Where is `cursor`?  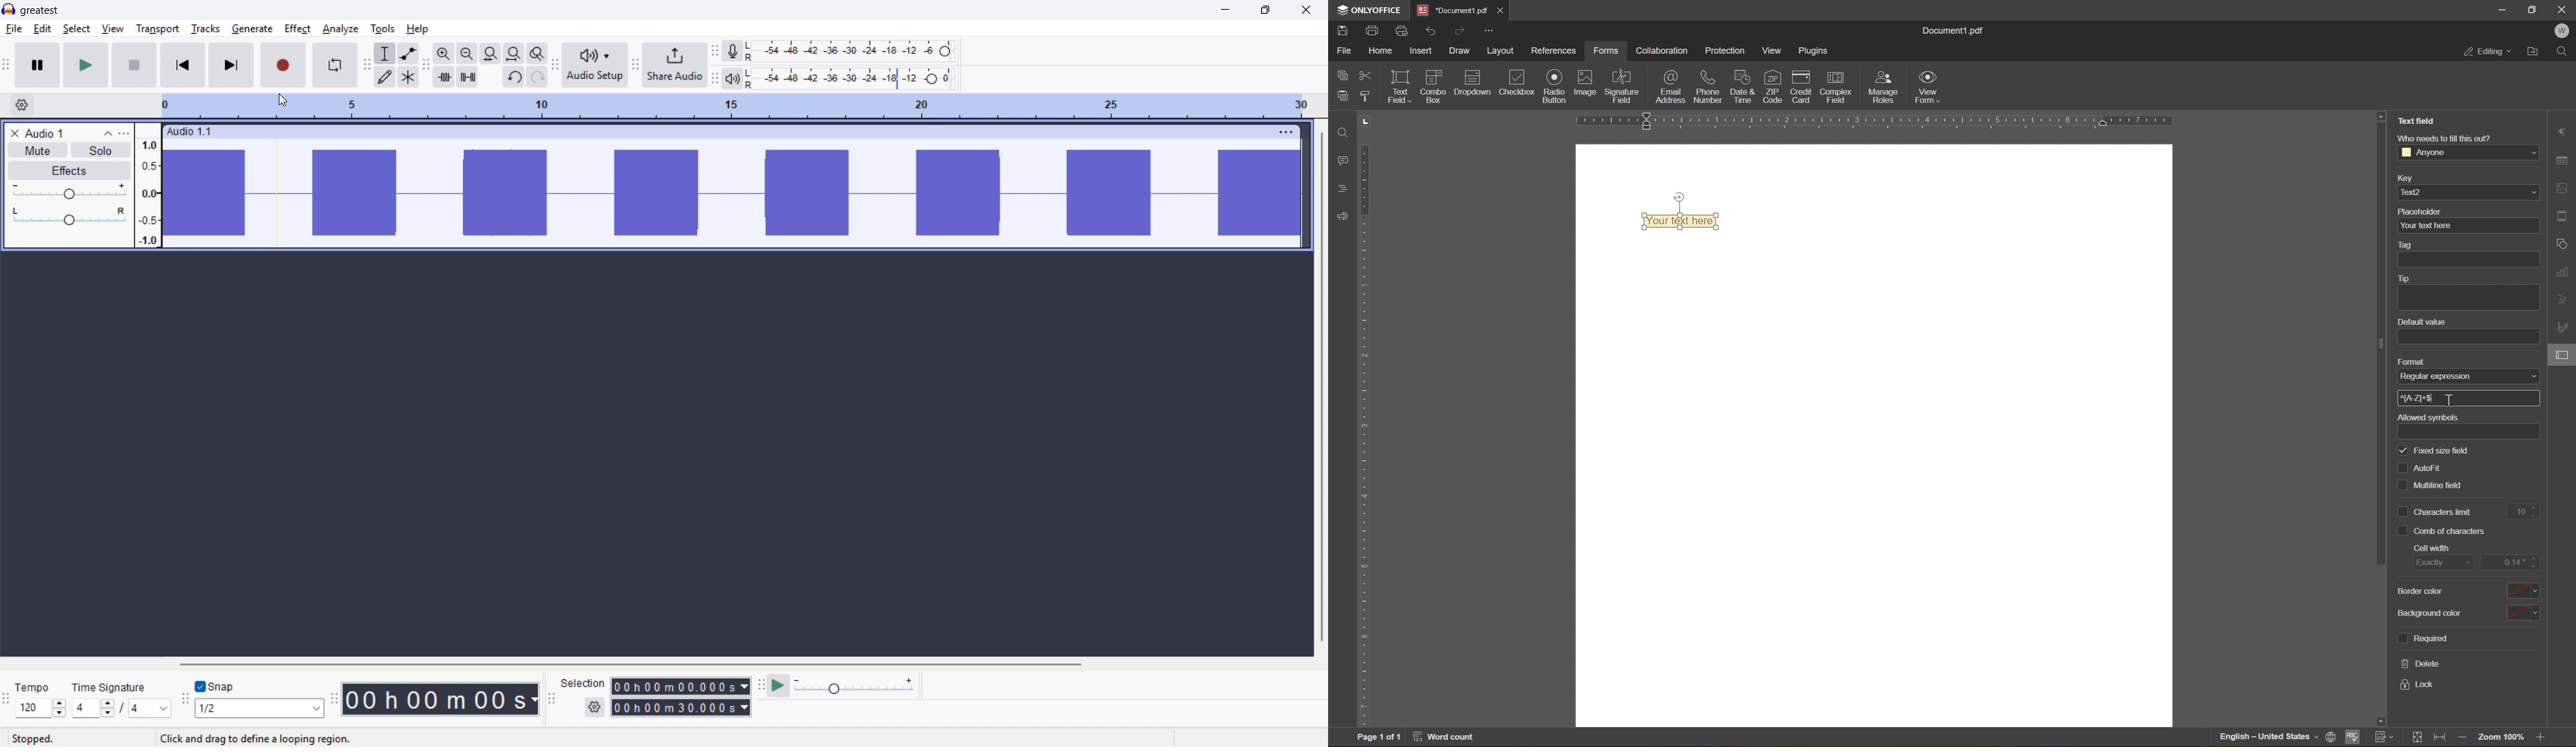 cursor is located at coordinates (2452, 398).